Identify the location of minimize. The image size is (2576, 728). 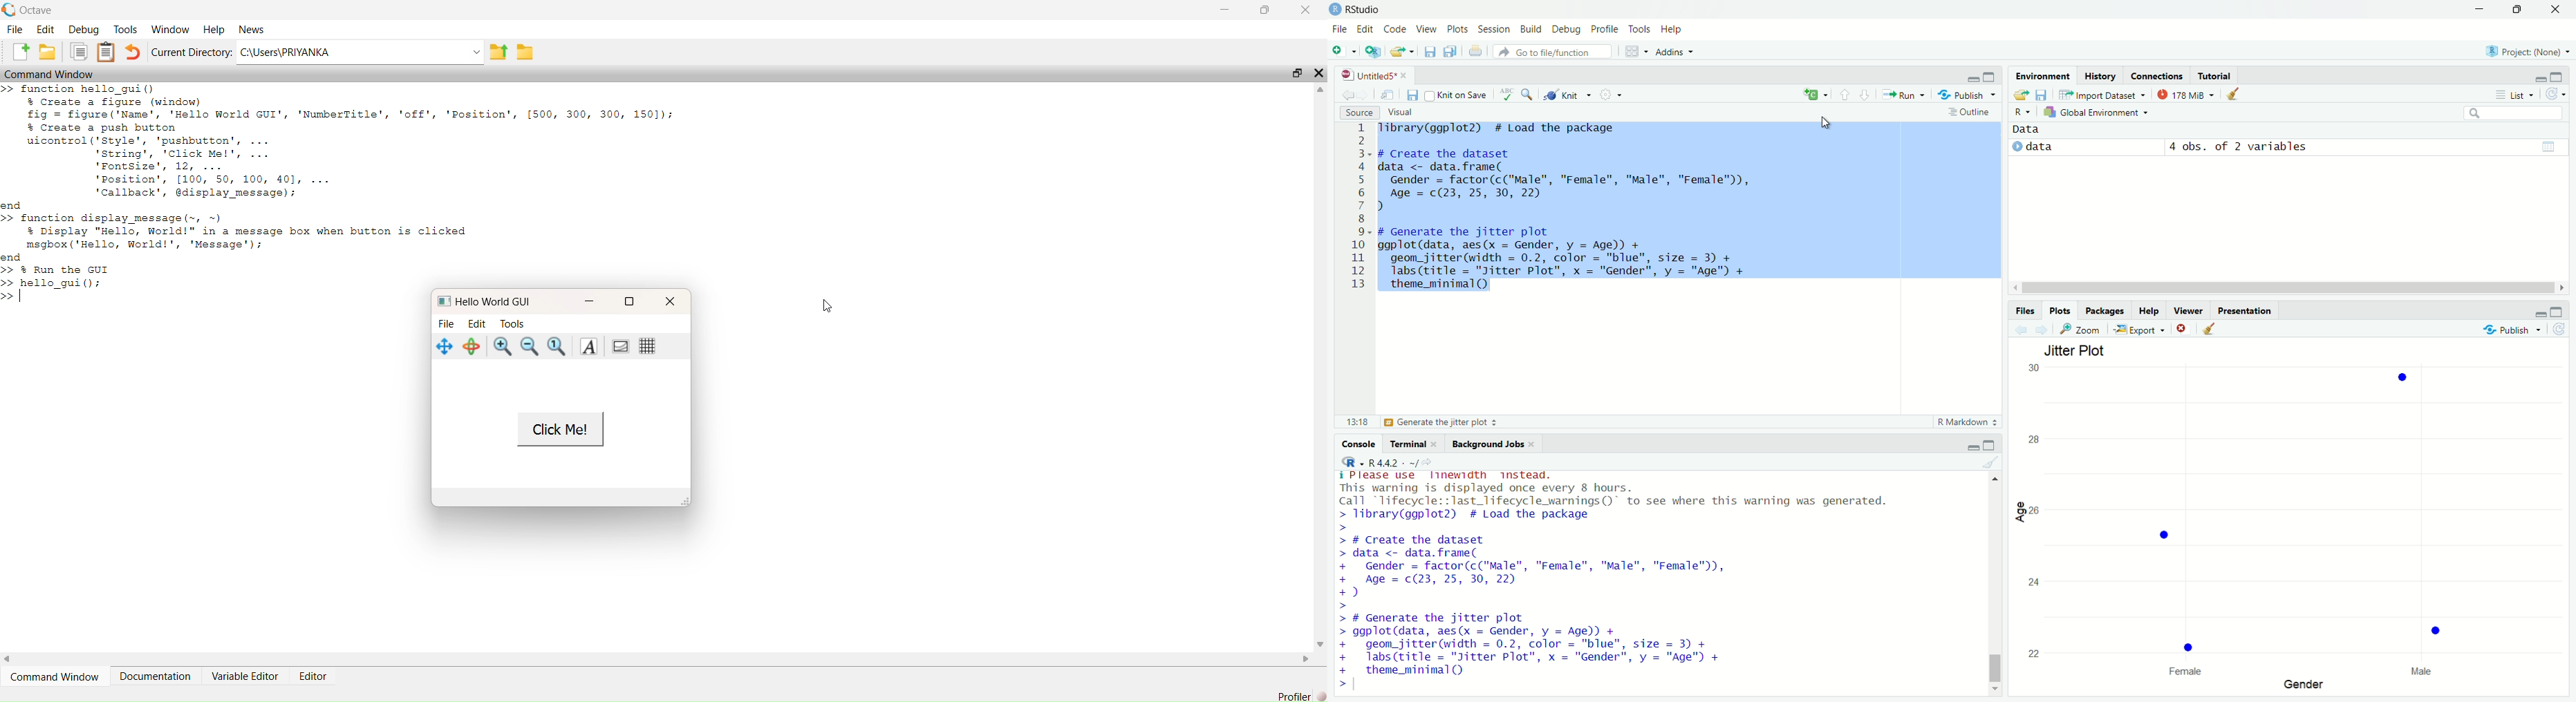
(2535, 312).